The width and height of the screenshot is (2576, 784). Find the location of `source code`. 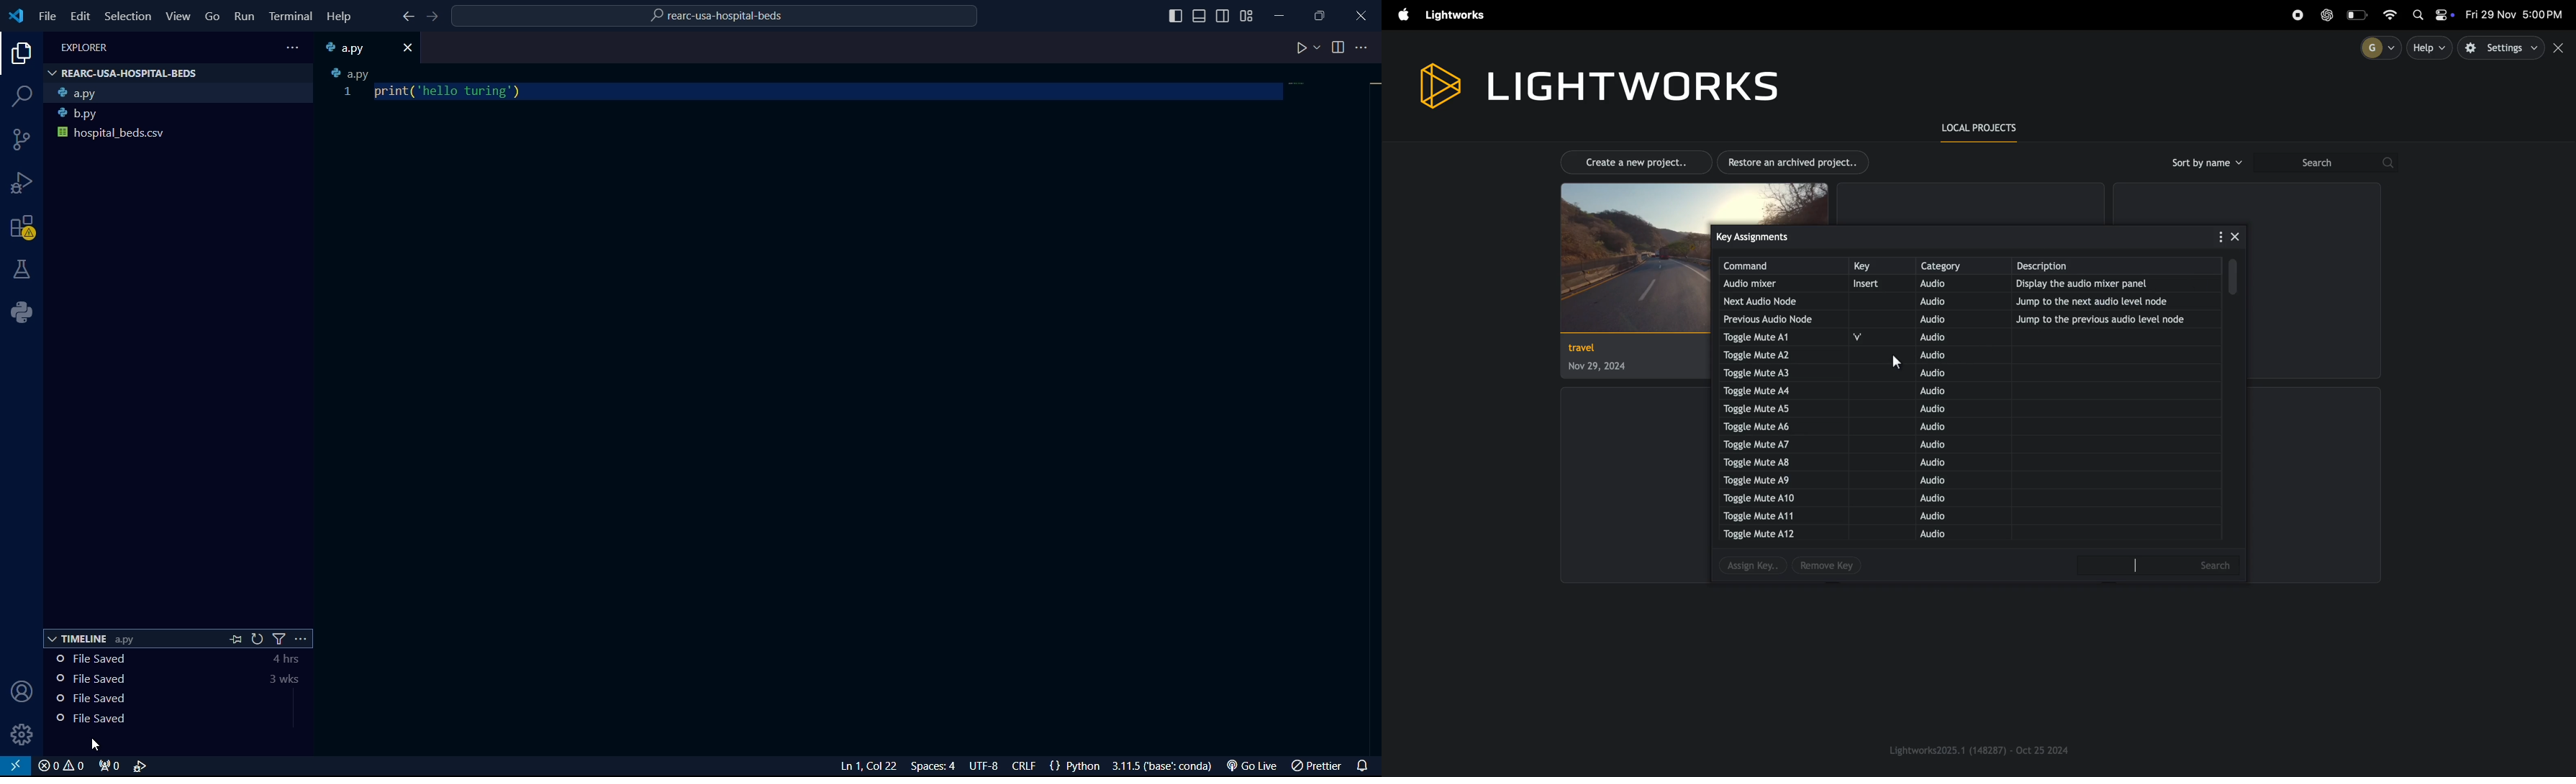

source code is located at coordinates (23, 140).